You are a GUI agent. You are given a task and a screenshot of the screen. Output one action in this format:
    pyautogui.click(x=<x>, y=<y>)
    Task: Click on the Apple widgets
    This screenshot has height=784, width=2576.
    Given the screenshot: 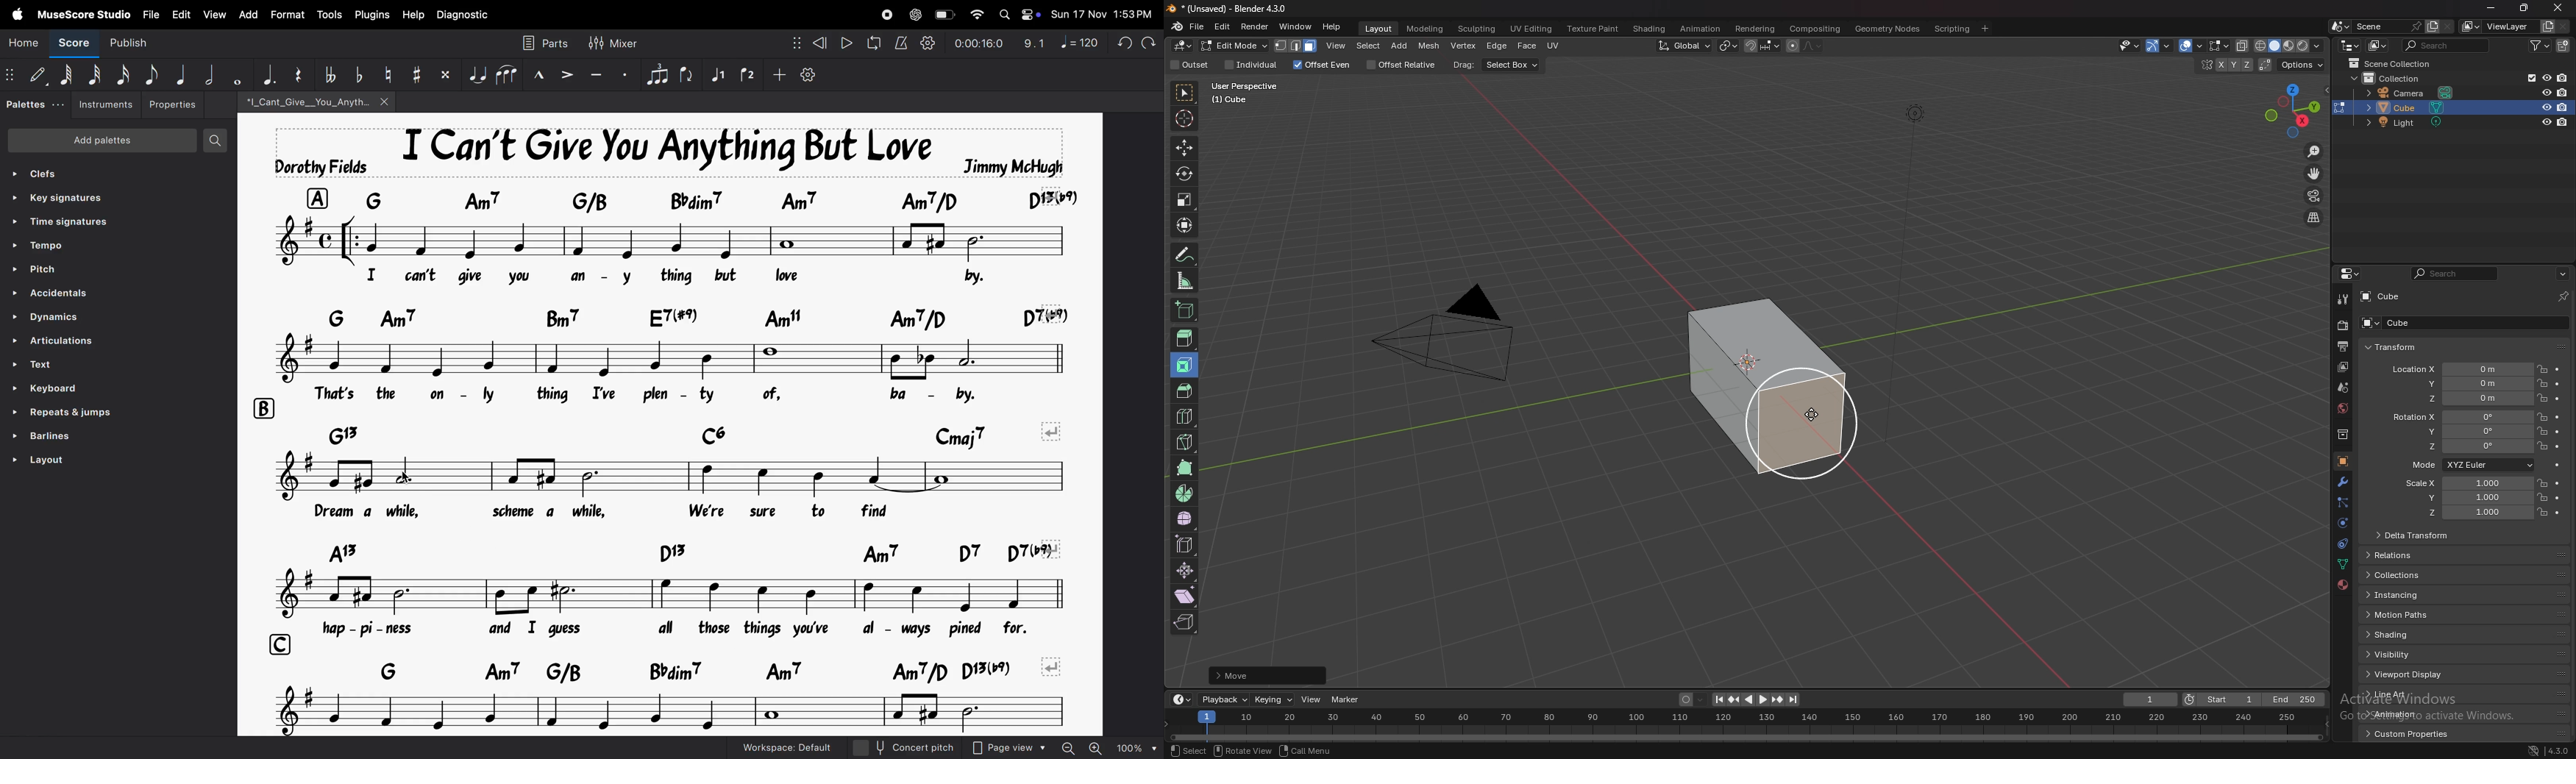 What is the action you would take?
    pyautogui.click(x=1020, y=14)
    